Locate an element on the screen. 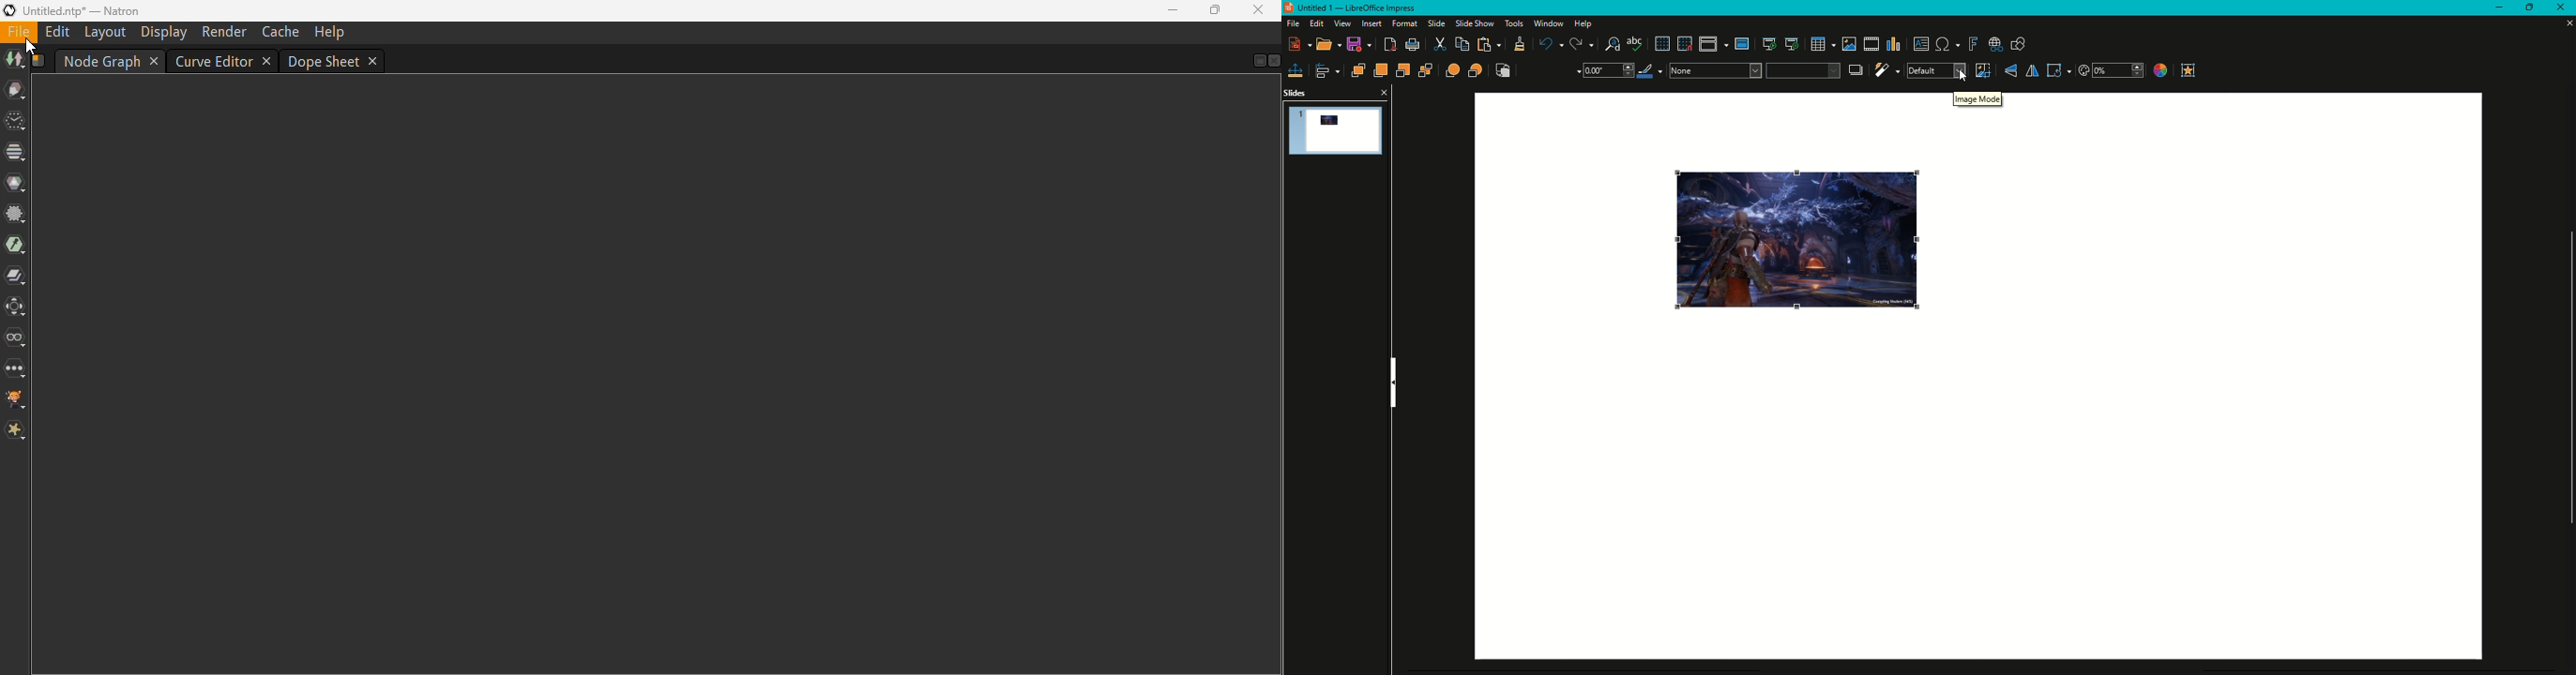 This screenshot has height=700, width=2576. First Slide is located at coordinates (1768, 45).